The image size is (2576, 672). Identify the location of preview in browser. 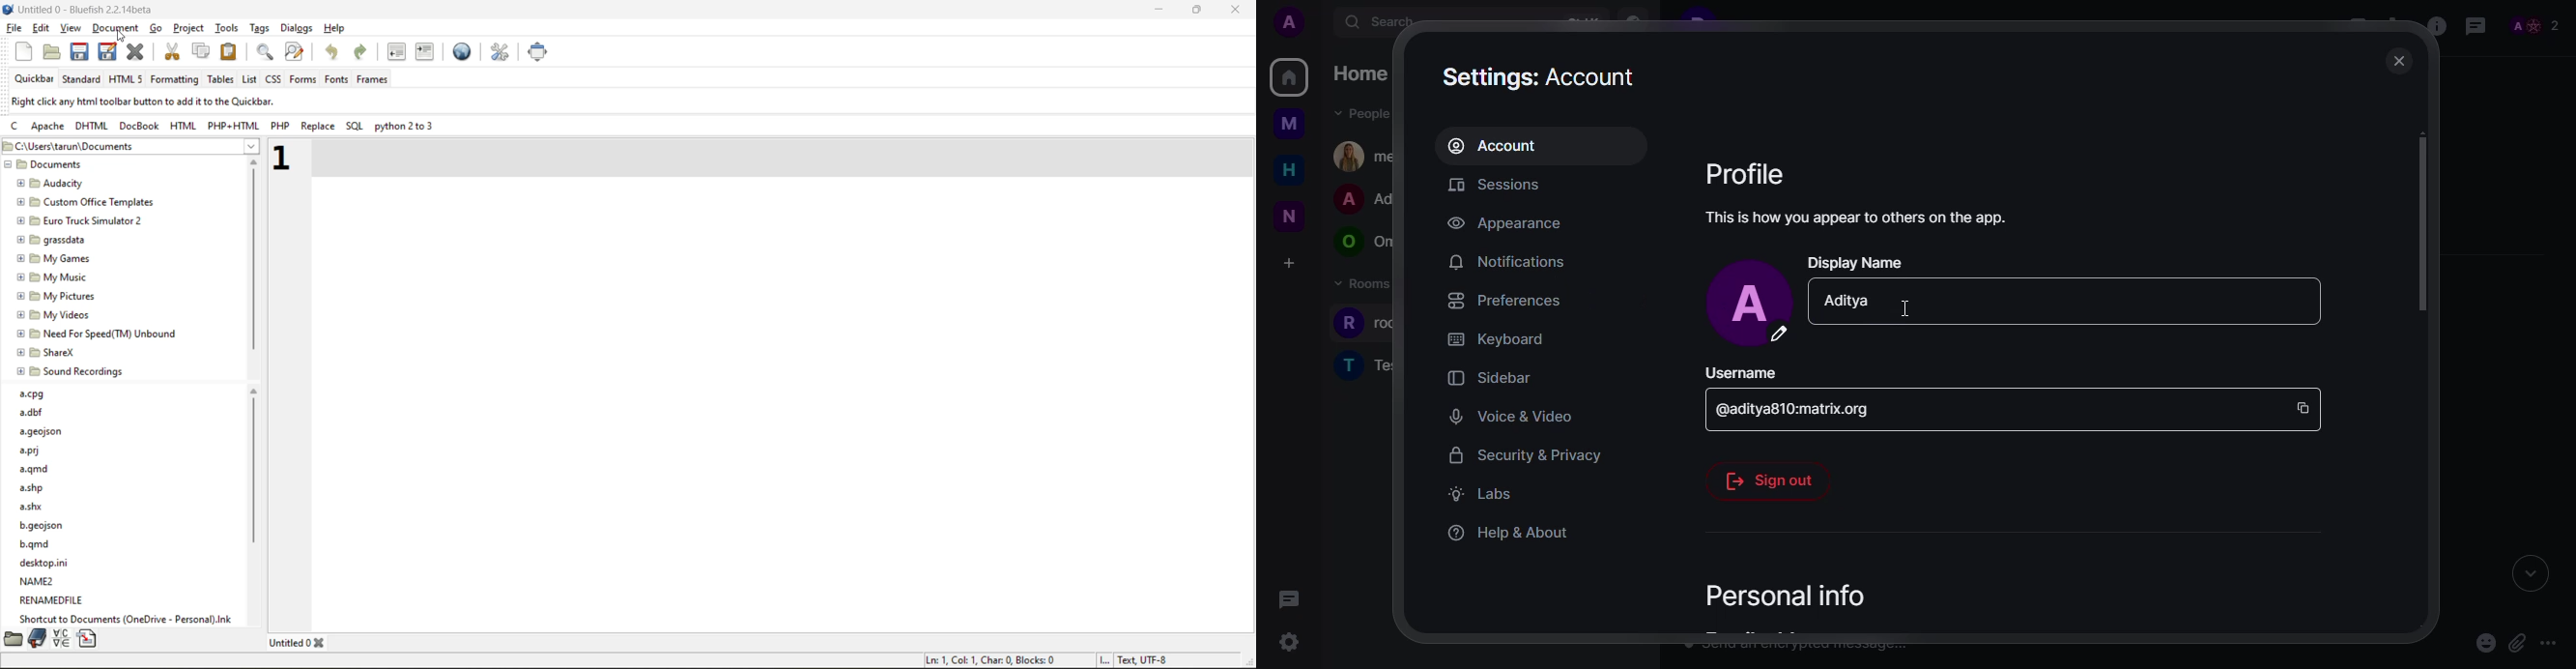
(464, 52).